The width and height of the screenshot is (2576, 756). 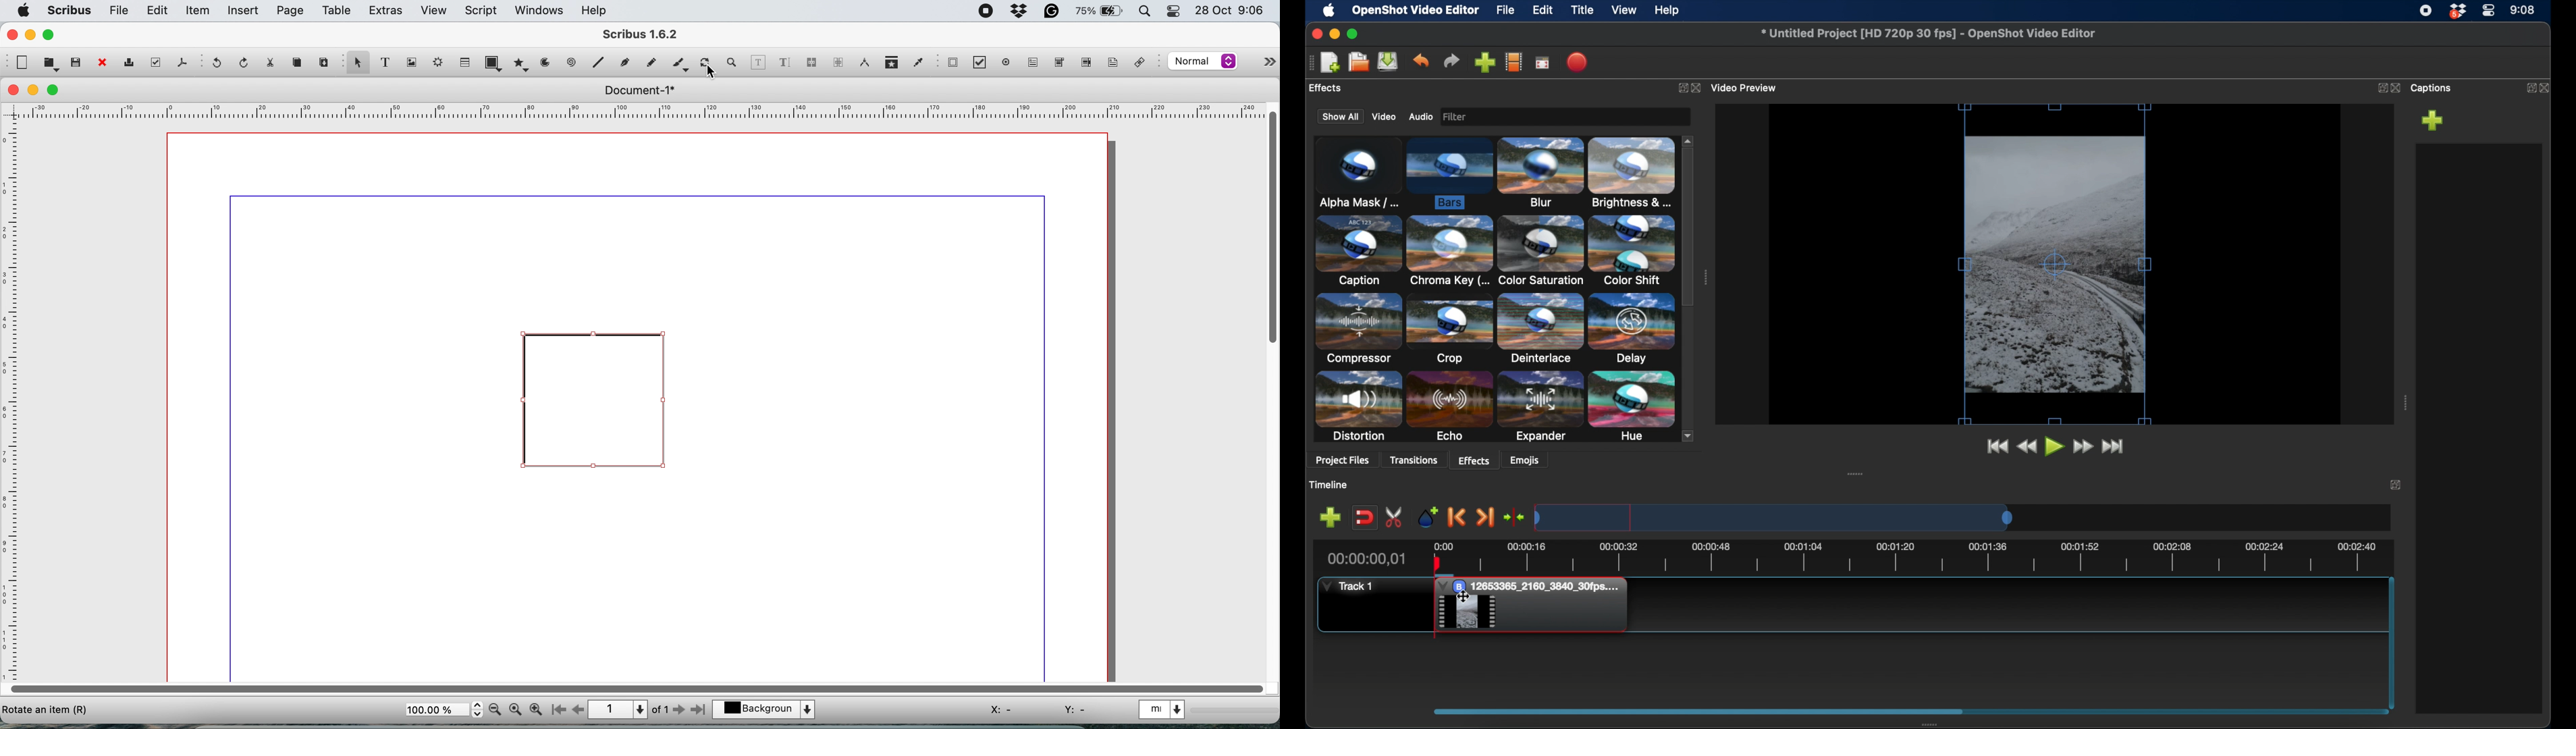 I want to click on blur, so click(x=1542, y=173).